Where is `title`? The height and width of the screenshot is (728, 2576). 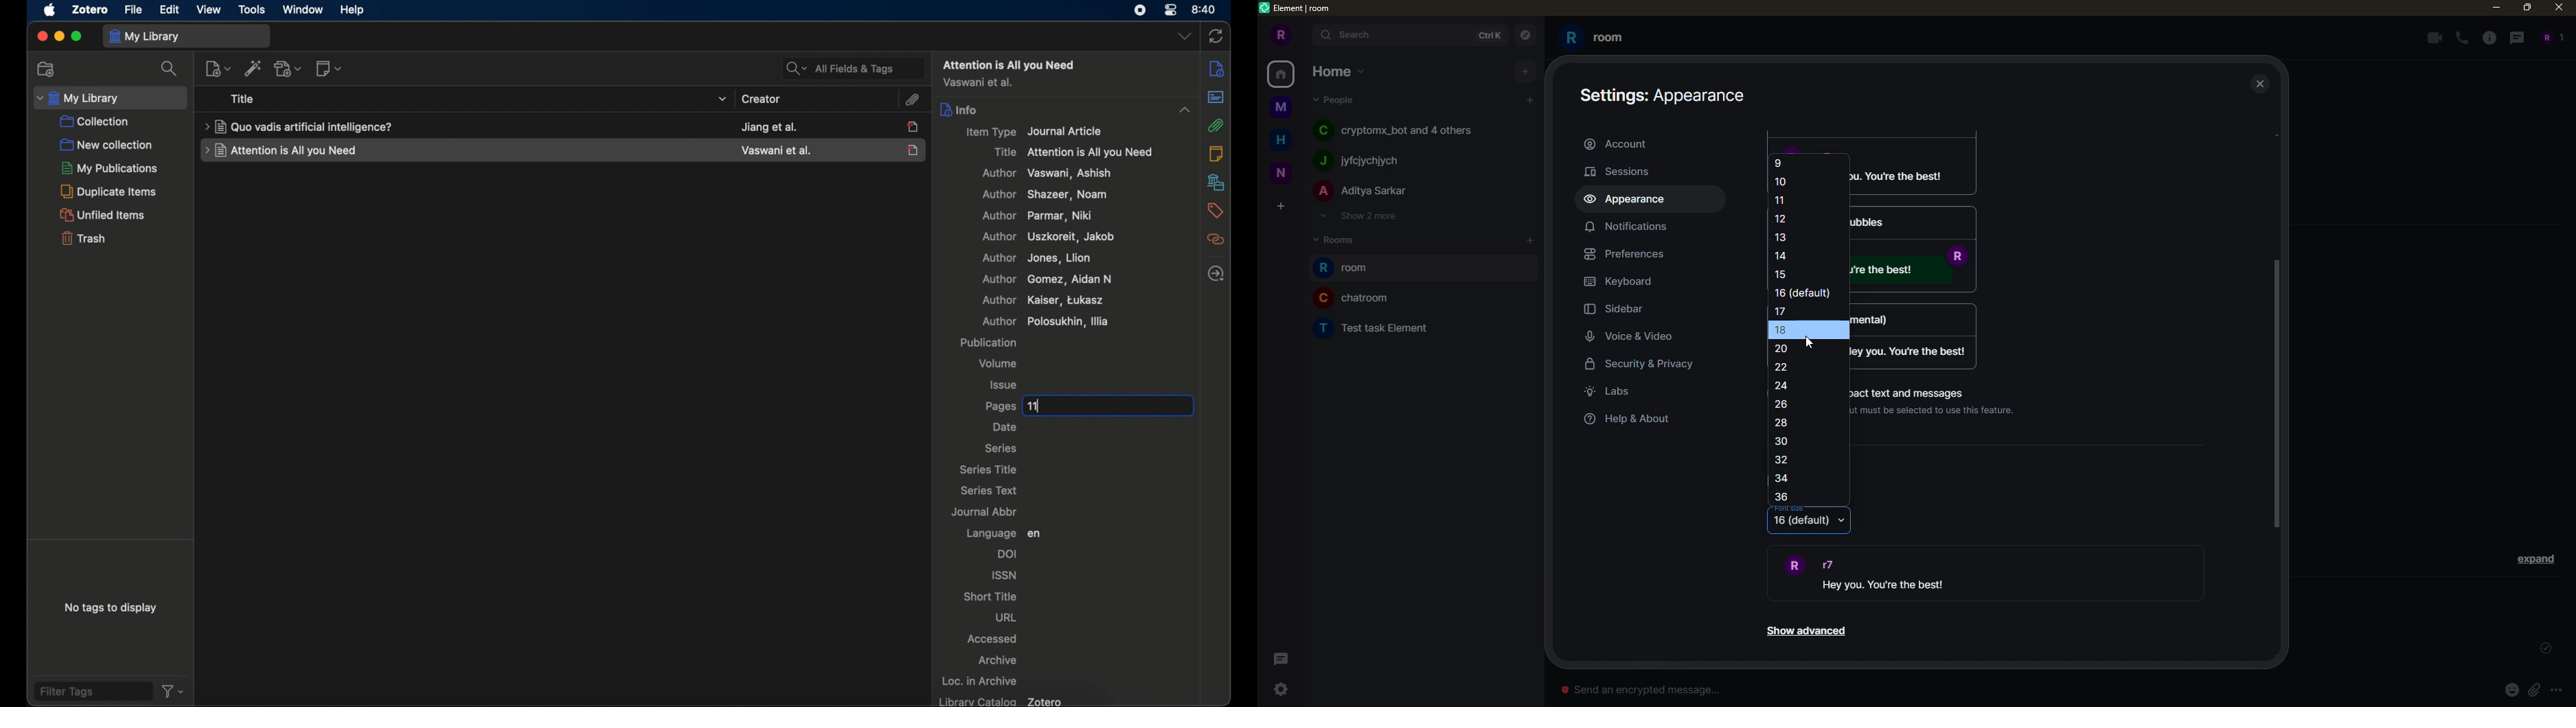 title is located at coordinates (280, 151).